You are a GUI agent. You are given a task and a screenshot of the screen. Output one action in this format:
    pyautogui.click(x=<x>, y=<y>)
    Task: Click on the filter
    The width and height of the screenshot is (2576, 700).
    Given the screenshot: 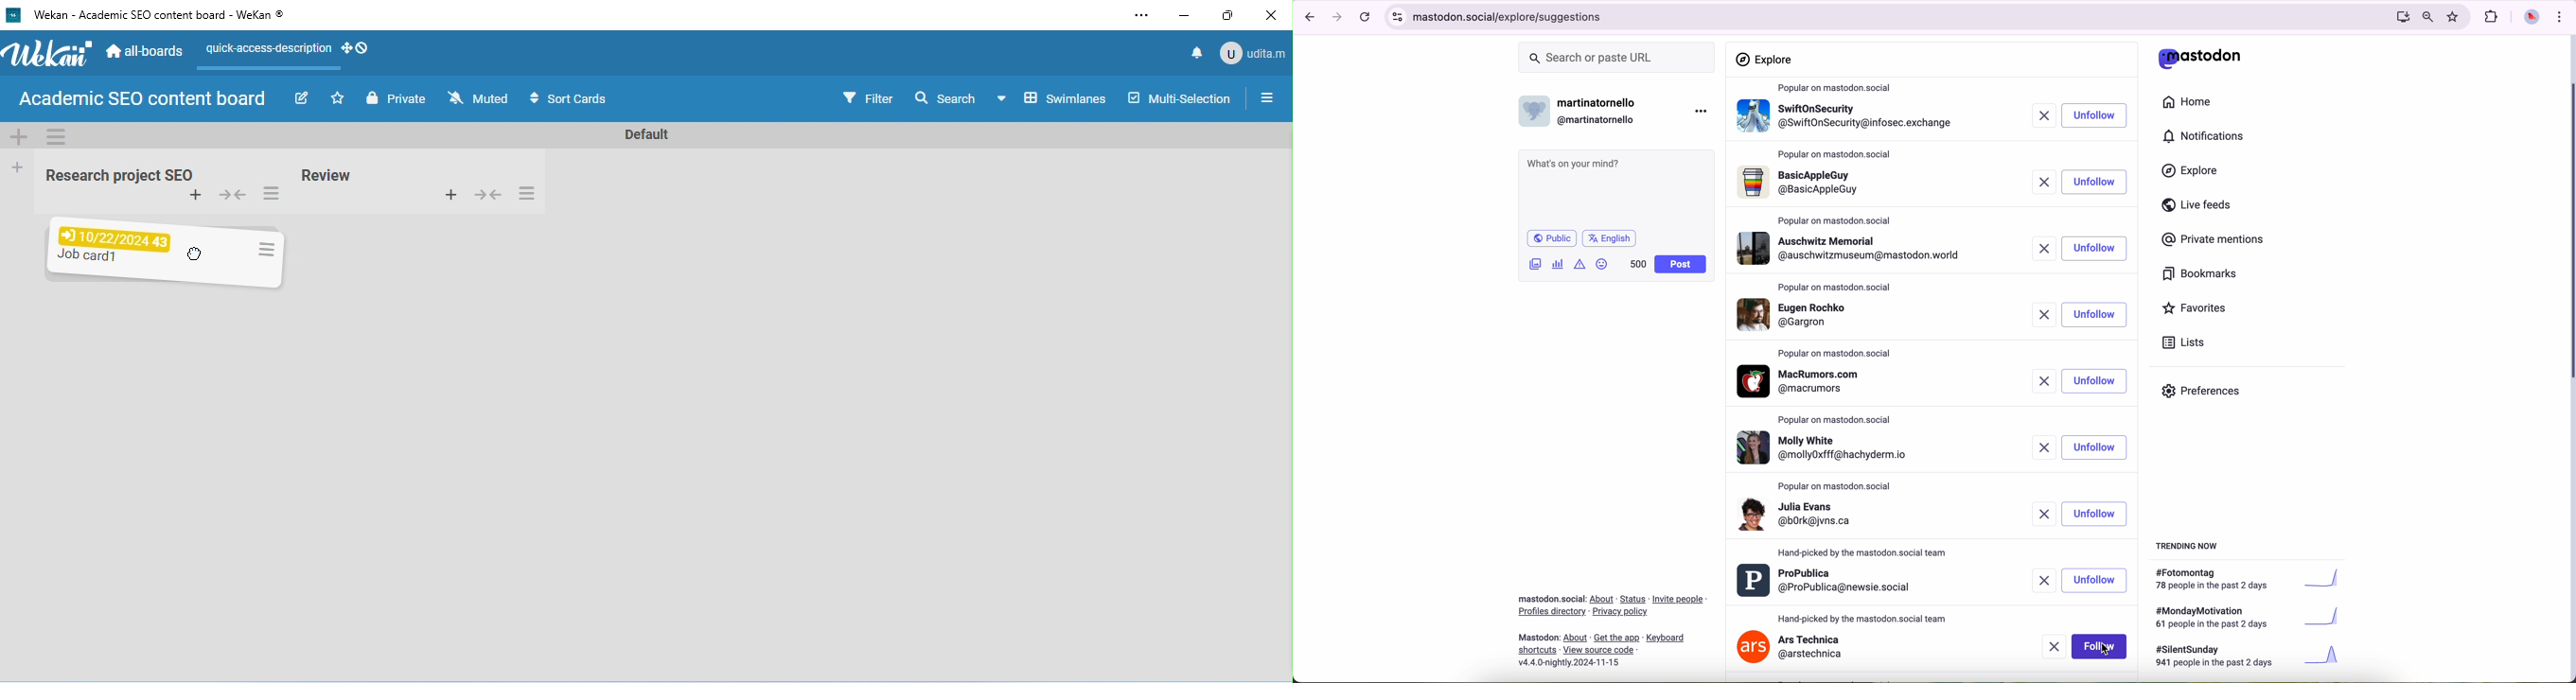 What is the action you would take?
    pyautogui.click(x=867, y=96)
    